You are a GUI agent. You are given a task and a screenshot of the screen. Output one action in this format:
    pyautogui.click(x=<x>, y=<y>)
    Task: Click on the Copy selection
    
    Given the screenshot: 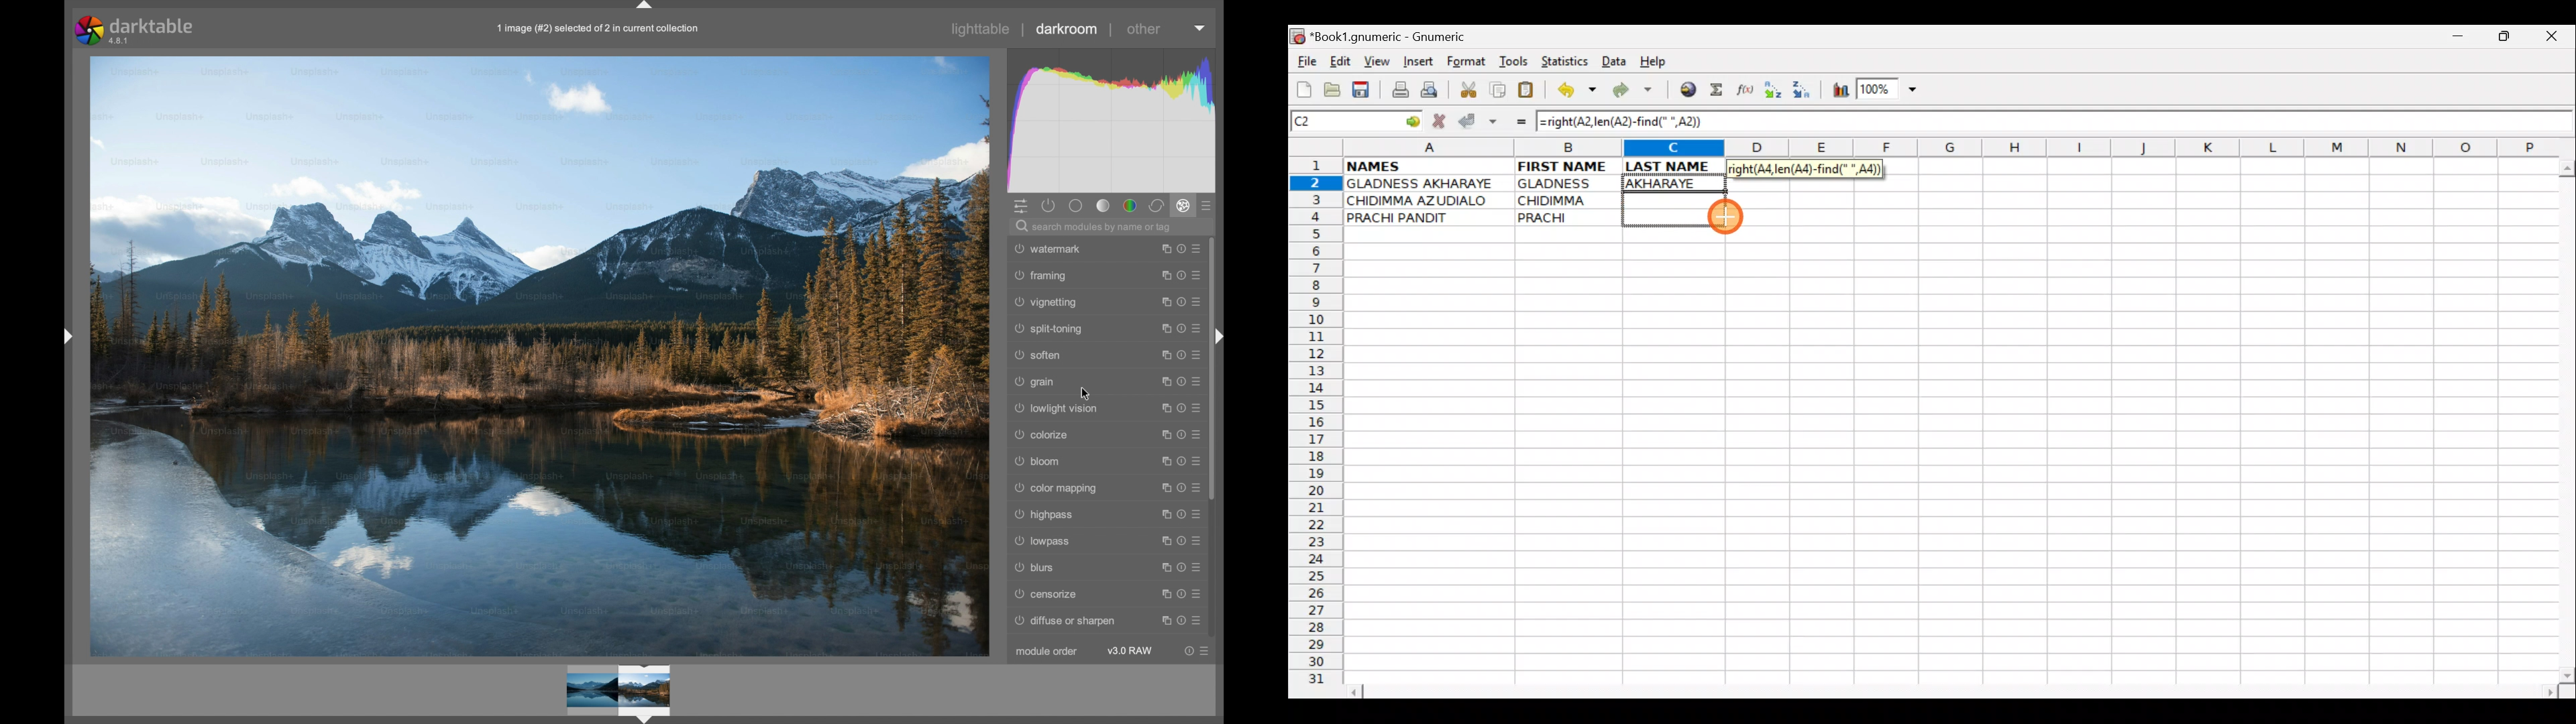 What is the action you would take?
    pyautogui.click(x=1499, y=89)
    